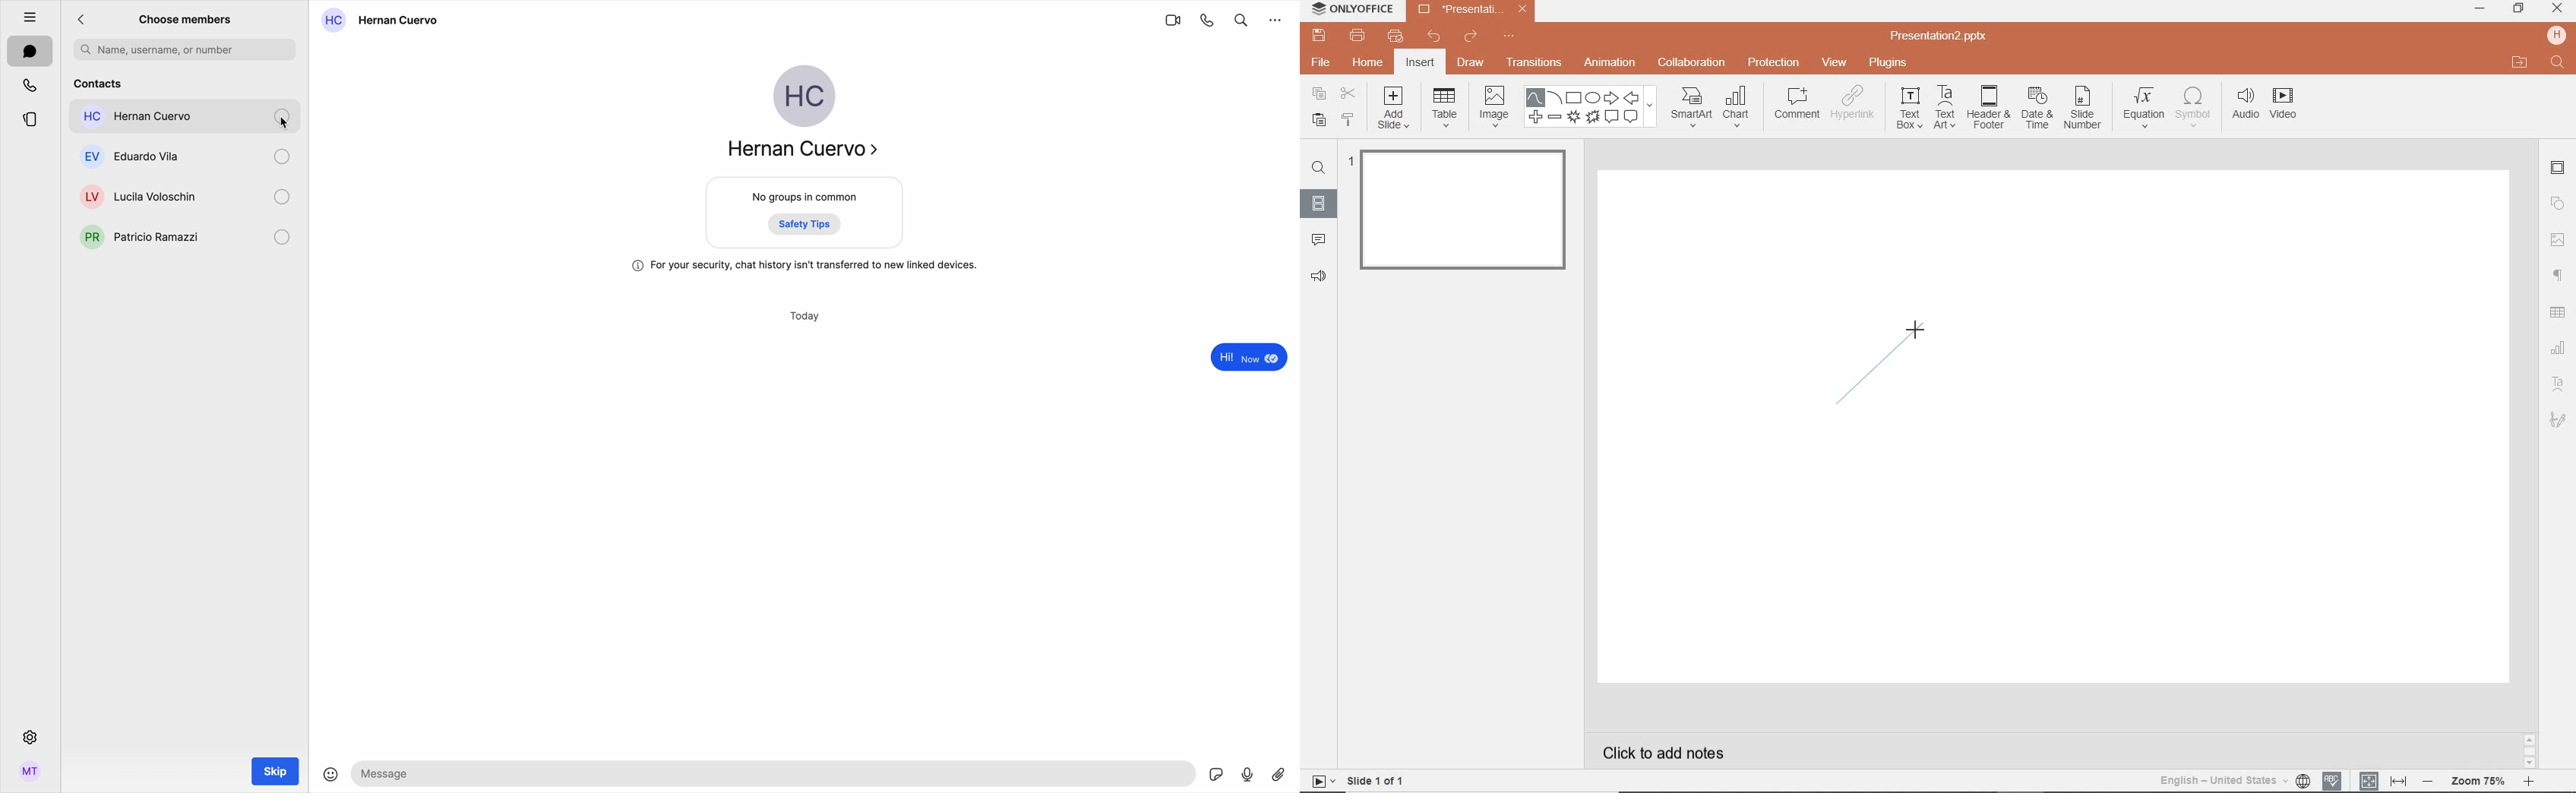  Describe the element at coordinates (276, 771) in the screenshot. I see `skip button` at that location.